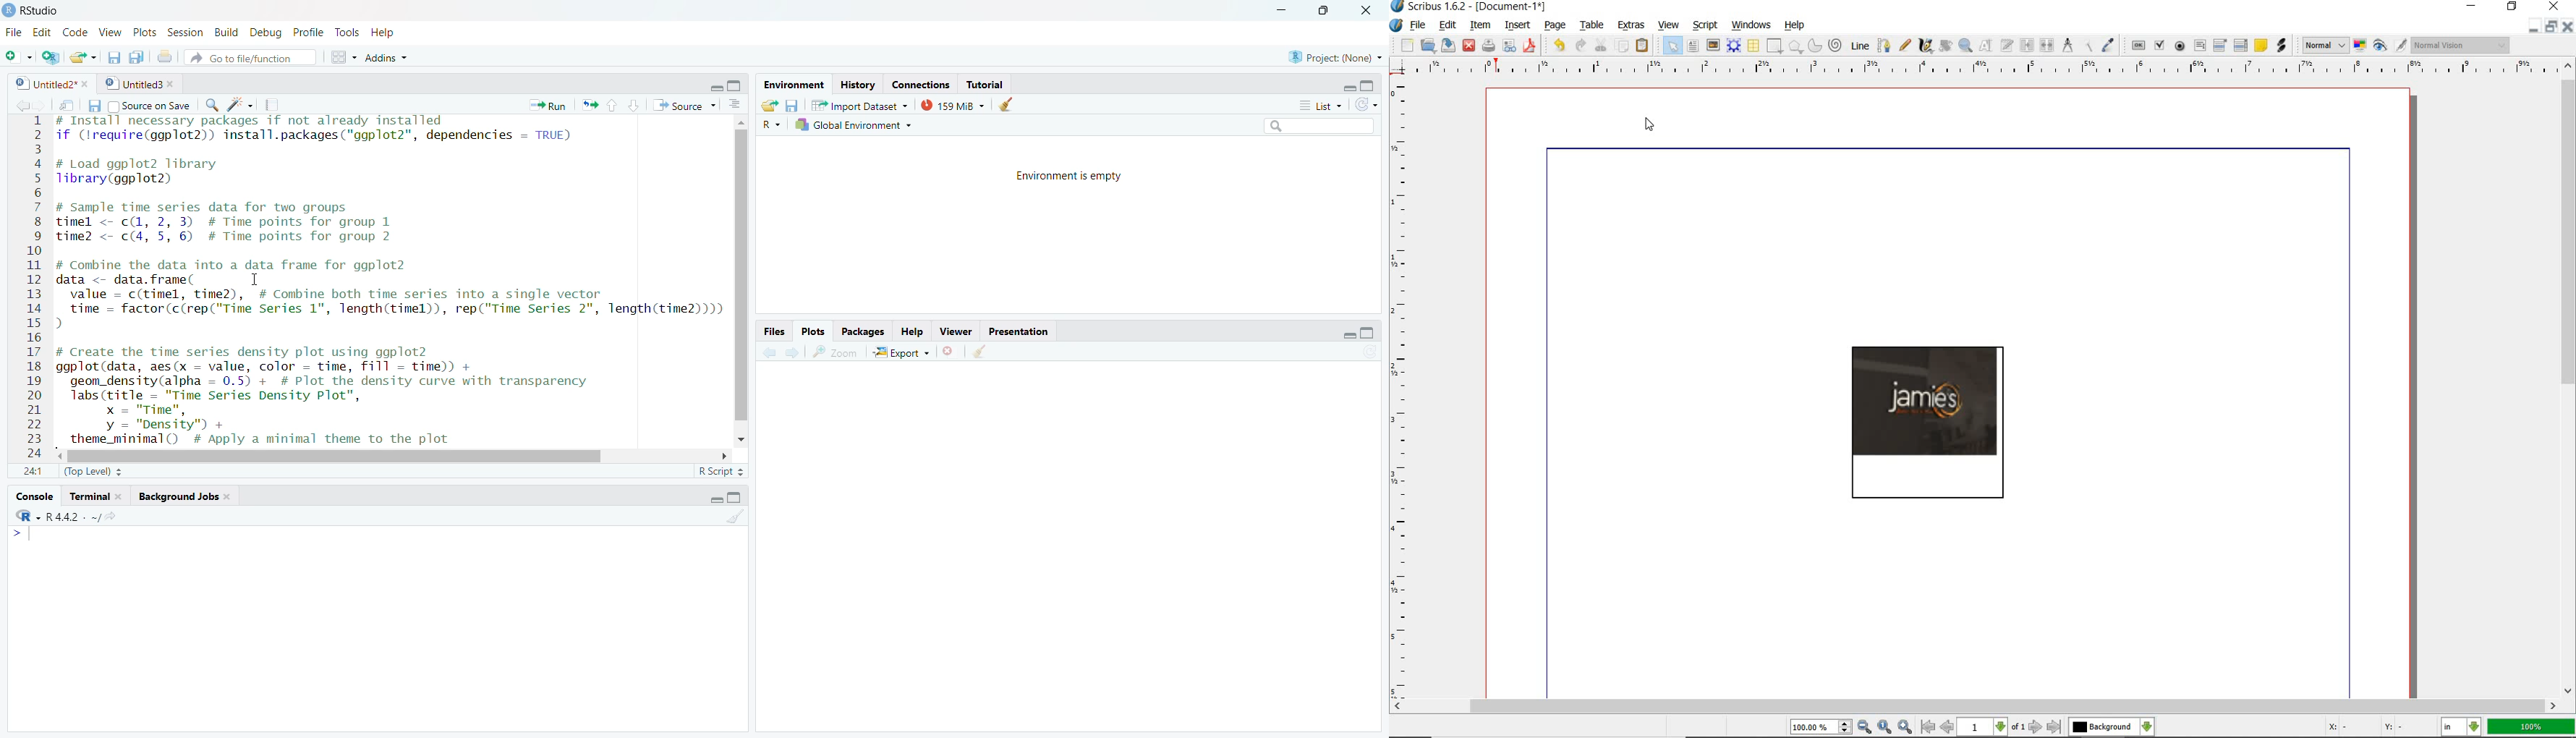 Image resolution: width=2576 pixels, height=756 pixels. Describe the element at coordinates (683, 105) in the screenshot. I see `Source` at that location.